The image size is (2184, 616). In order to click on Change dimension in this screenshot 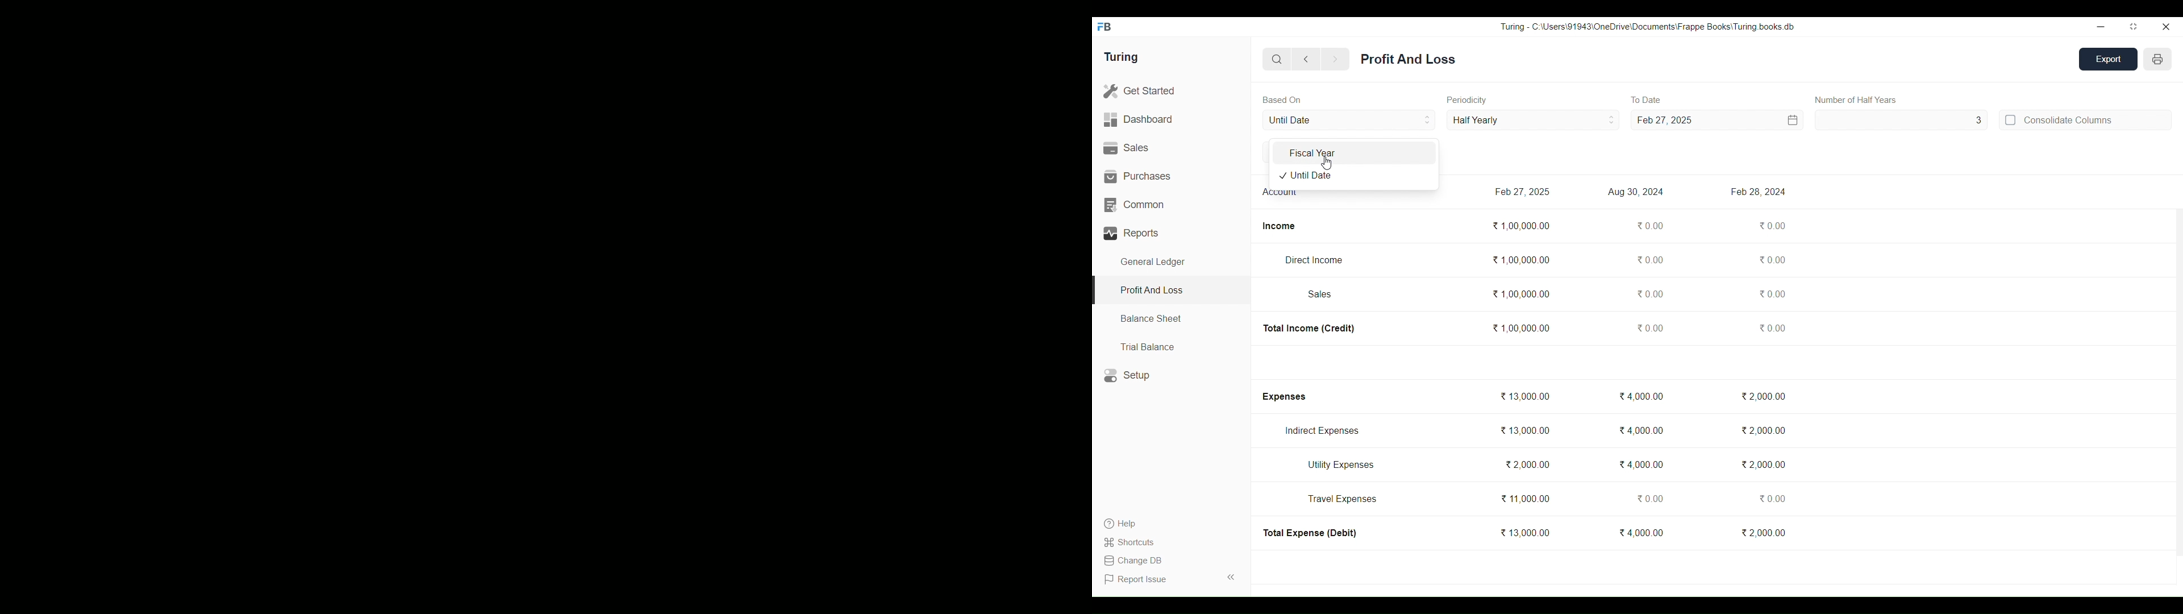, I will do `click(2134, 27)`.